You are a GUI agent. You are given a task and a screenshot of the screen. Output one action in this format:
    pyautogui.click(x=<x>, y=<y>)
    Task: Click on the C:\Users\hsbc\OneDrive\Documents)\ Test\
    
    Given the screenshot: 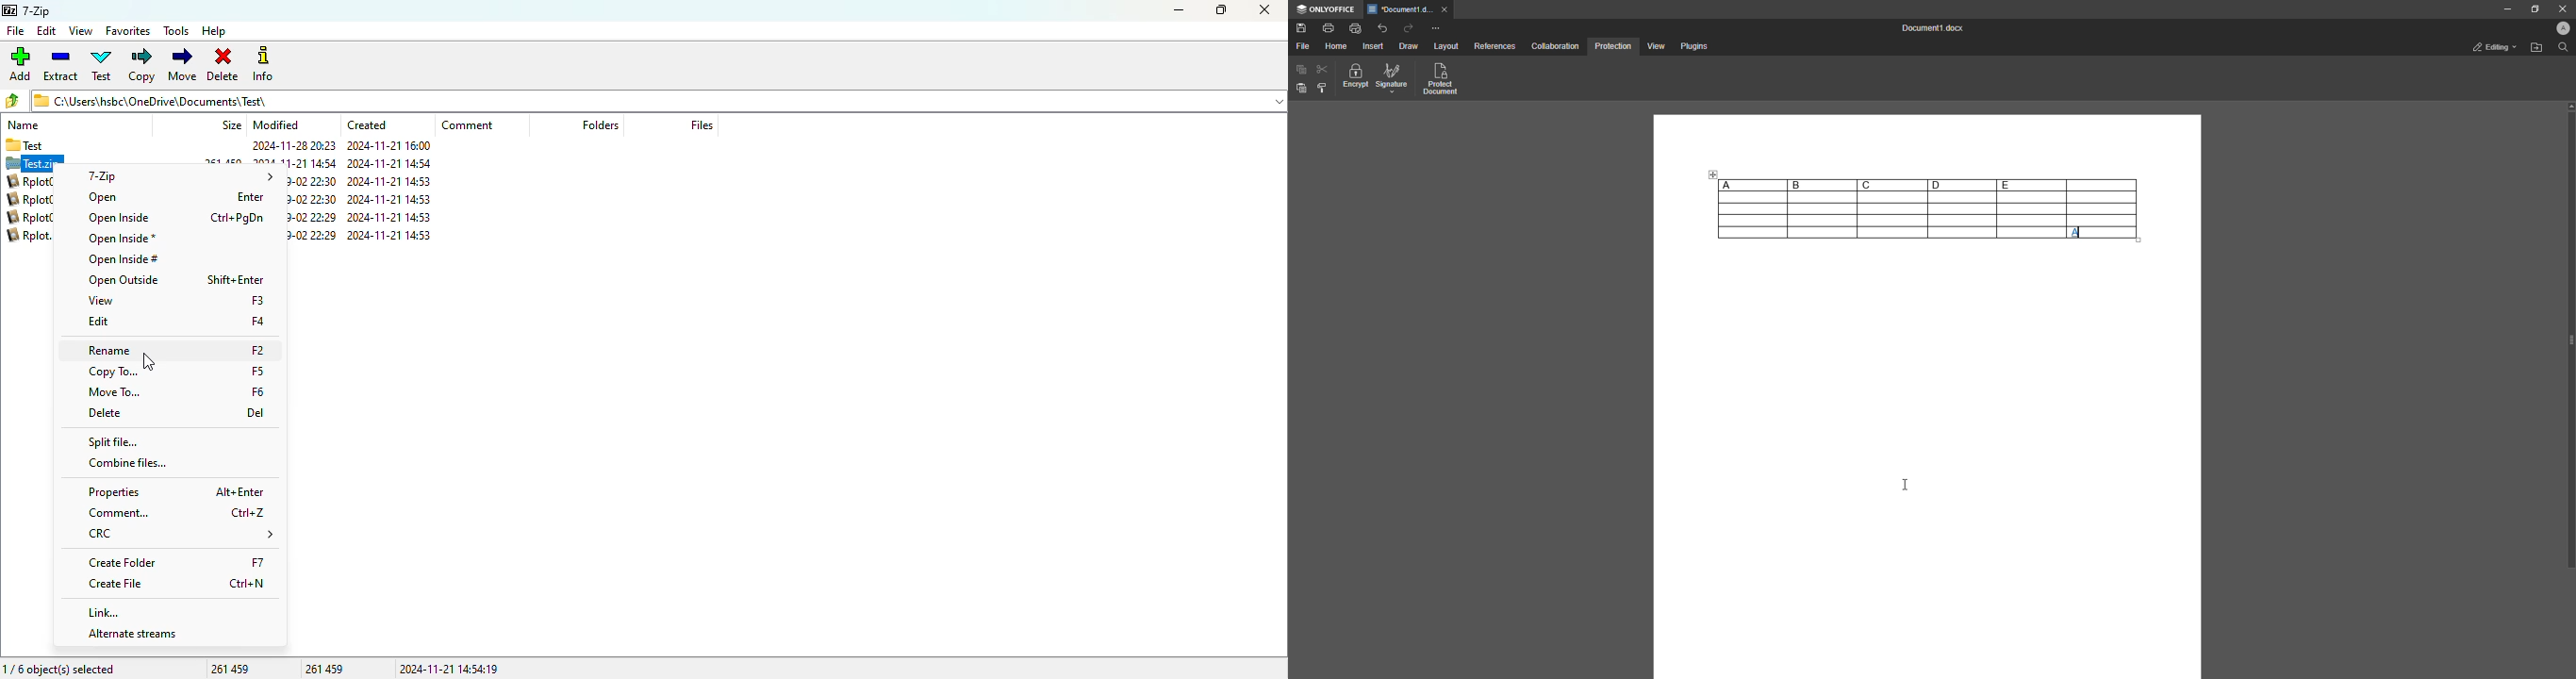 What is the action you would take?
    pyautogui.click(x=646, y=101)
    